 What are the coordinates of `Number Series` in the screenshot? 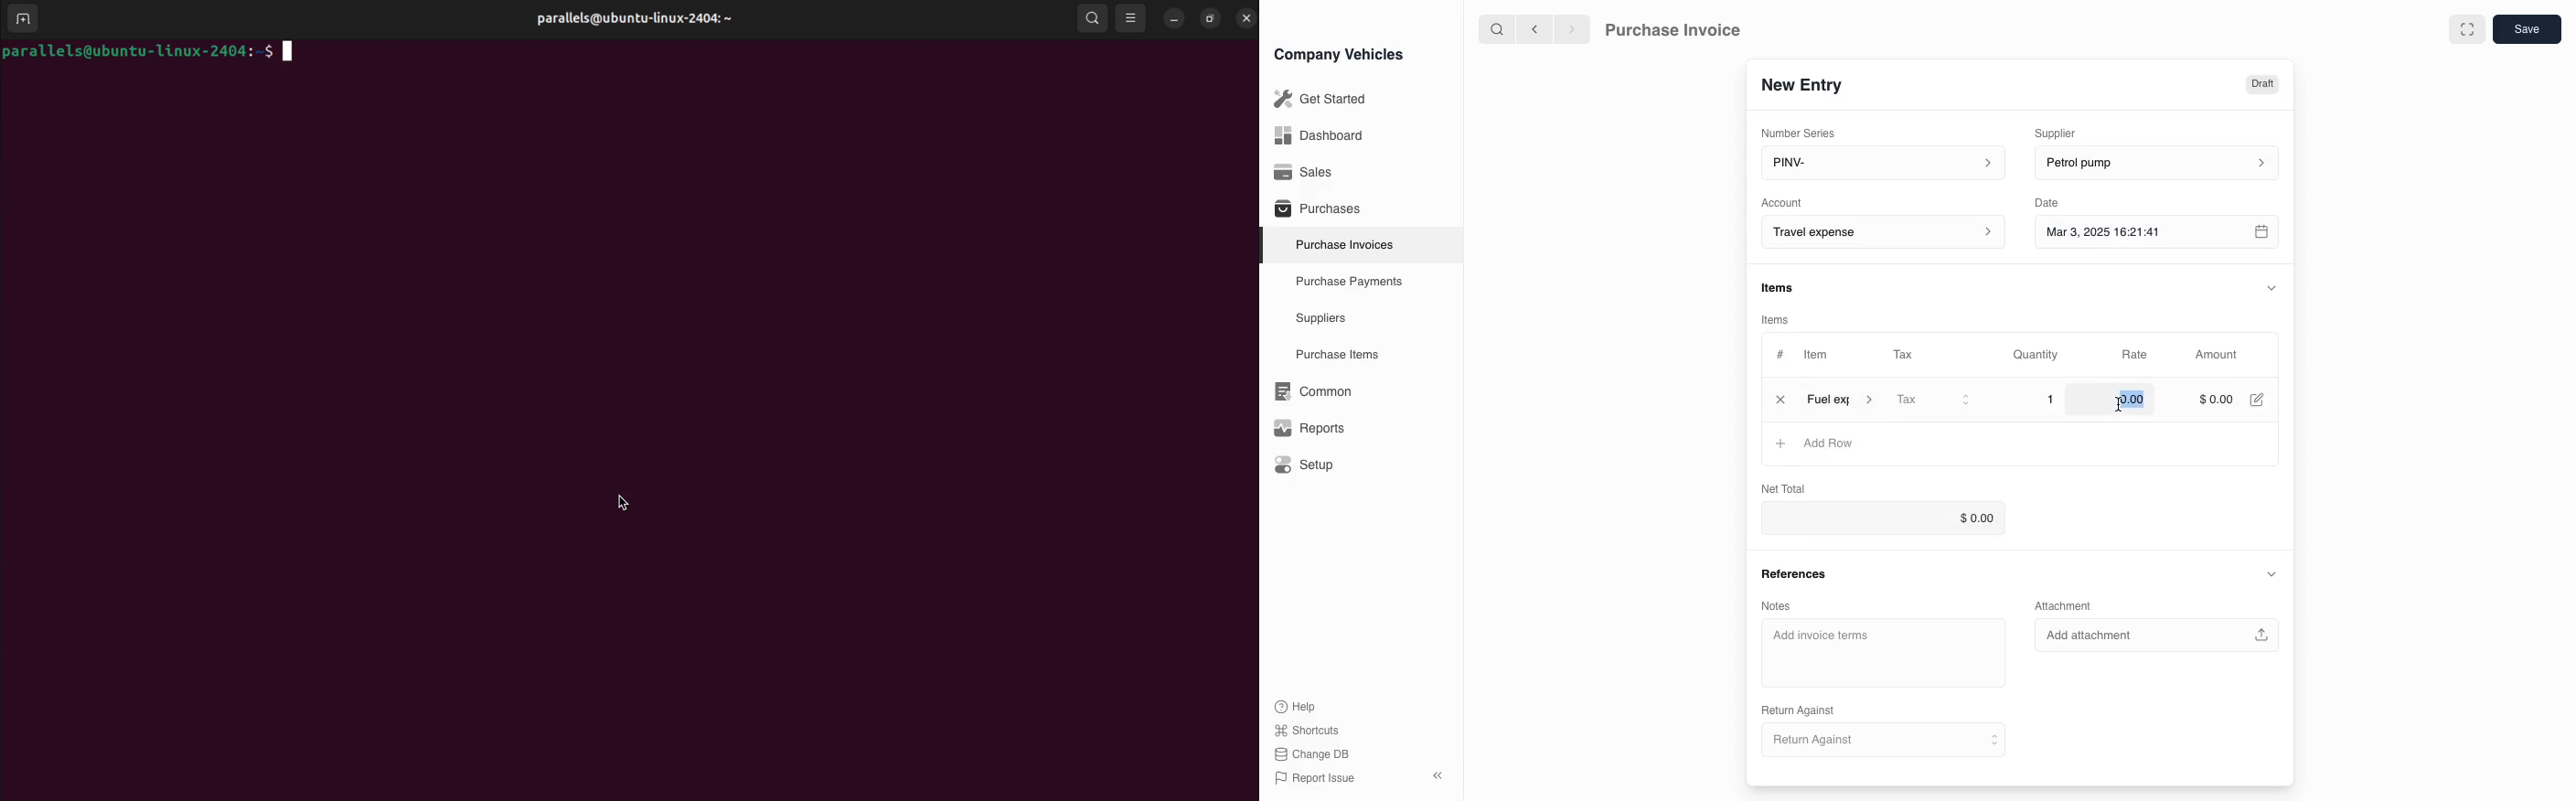 It's located at (1804, 131).